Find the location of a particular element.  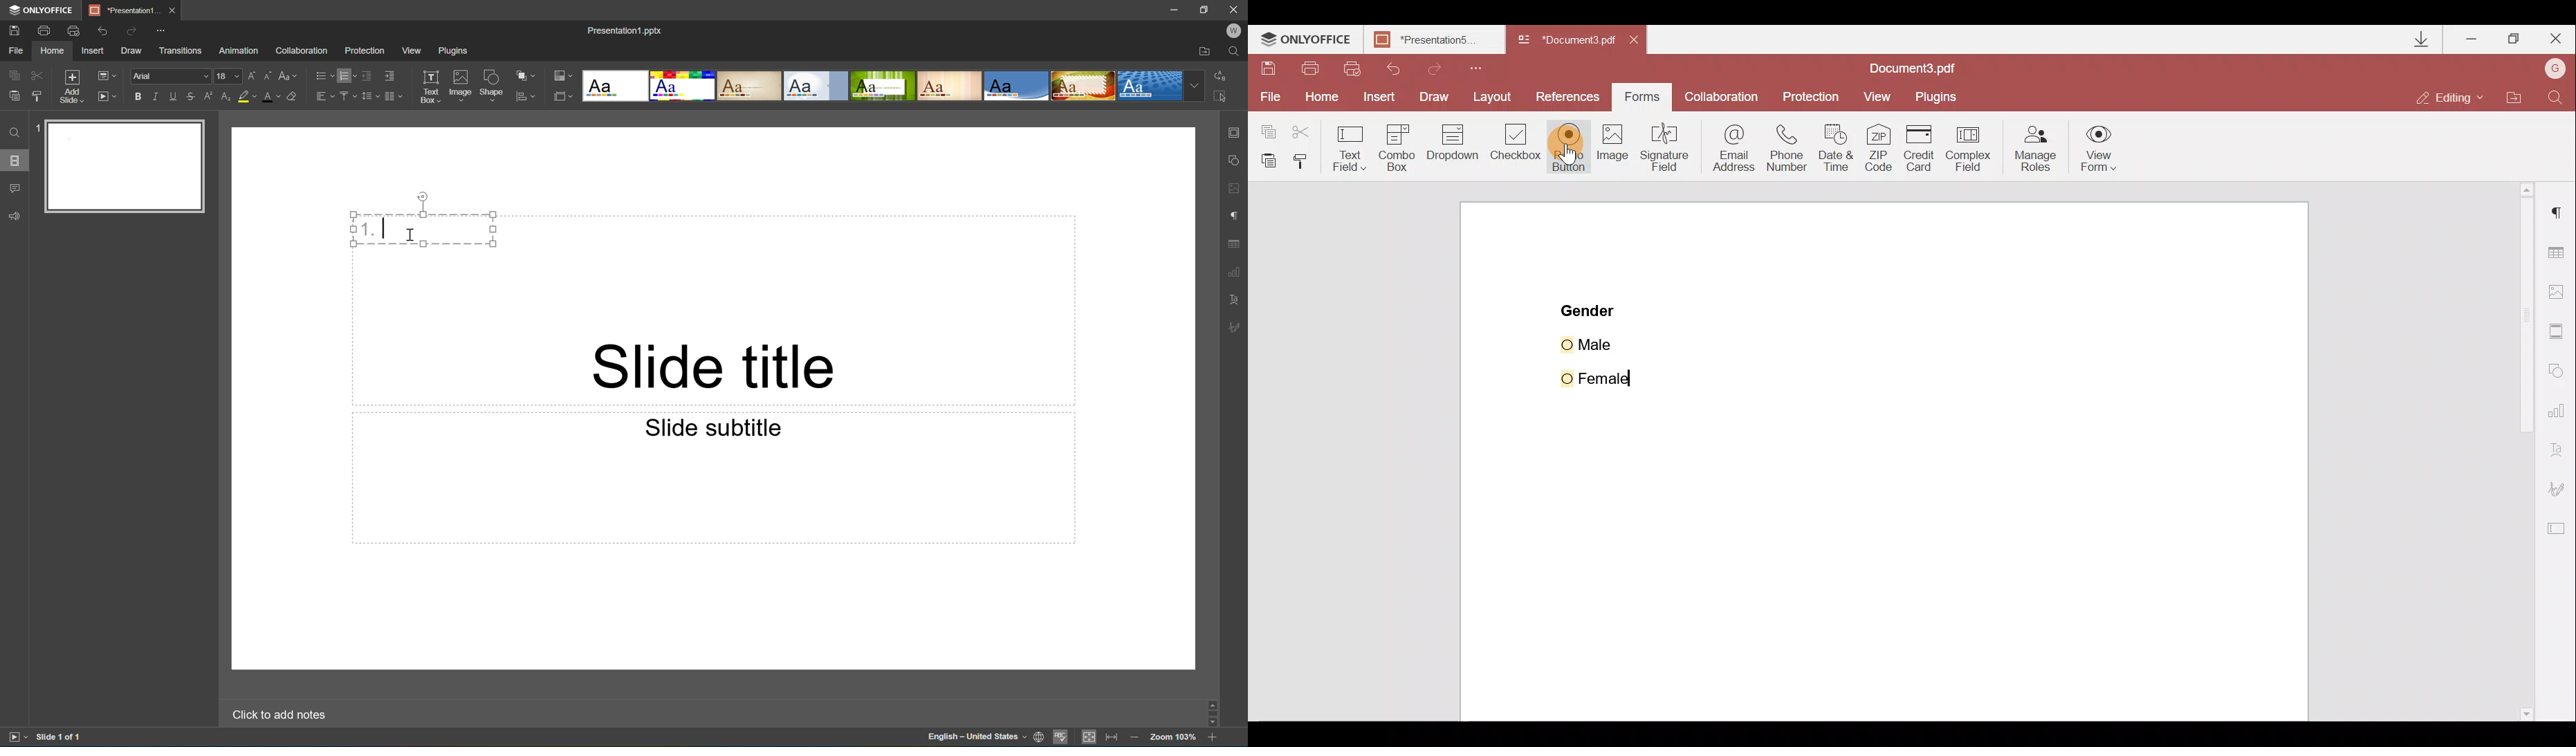

Close is located at coordinates (1237, 9).